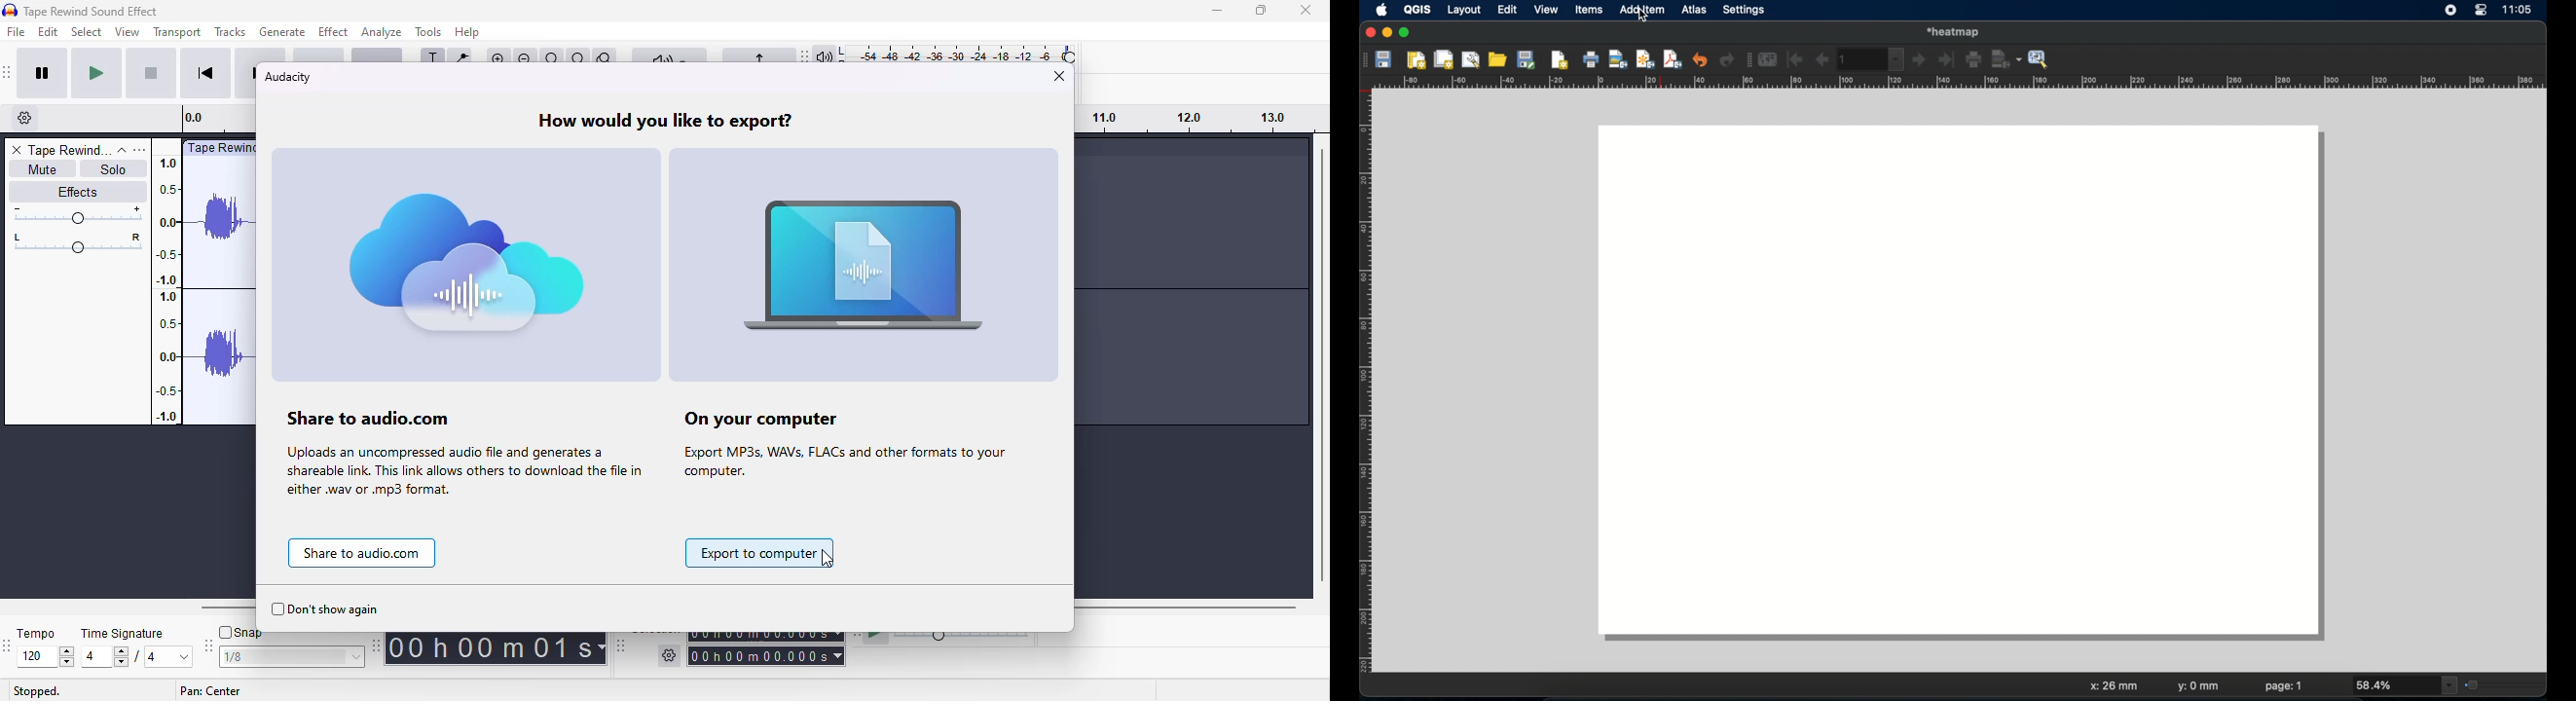  I want to click on timestamps, so click(166, 288).